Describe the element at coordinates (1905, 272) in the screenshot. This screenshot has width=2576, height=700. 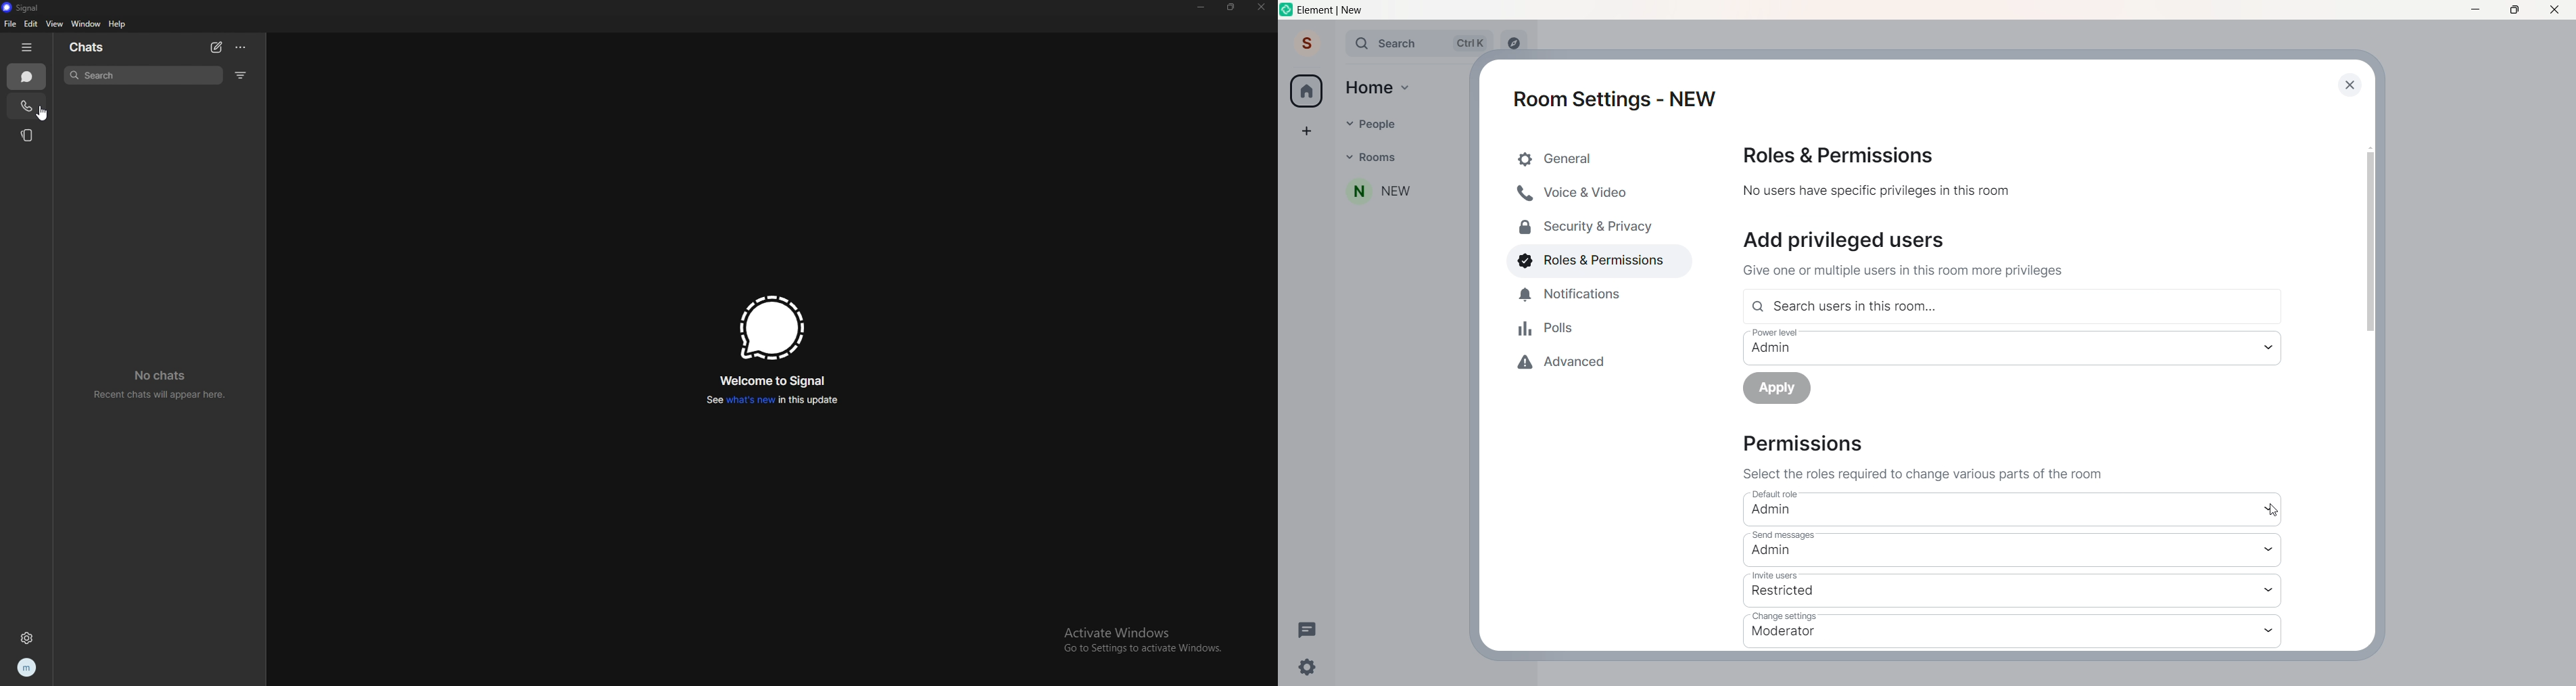
I see `text` at that location.